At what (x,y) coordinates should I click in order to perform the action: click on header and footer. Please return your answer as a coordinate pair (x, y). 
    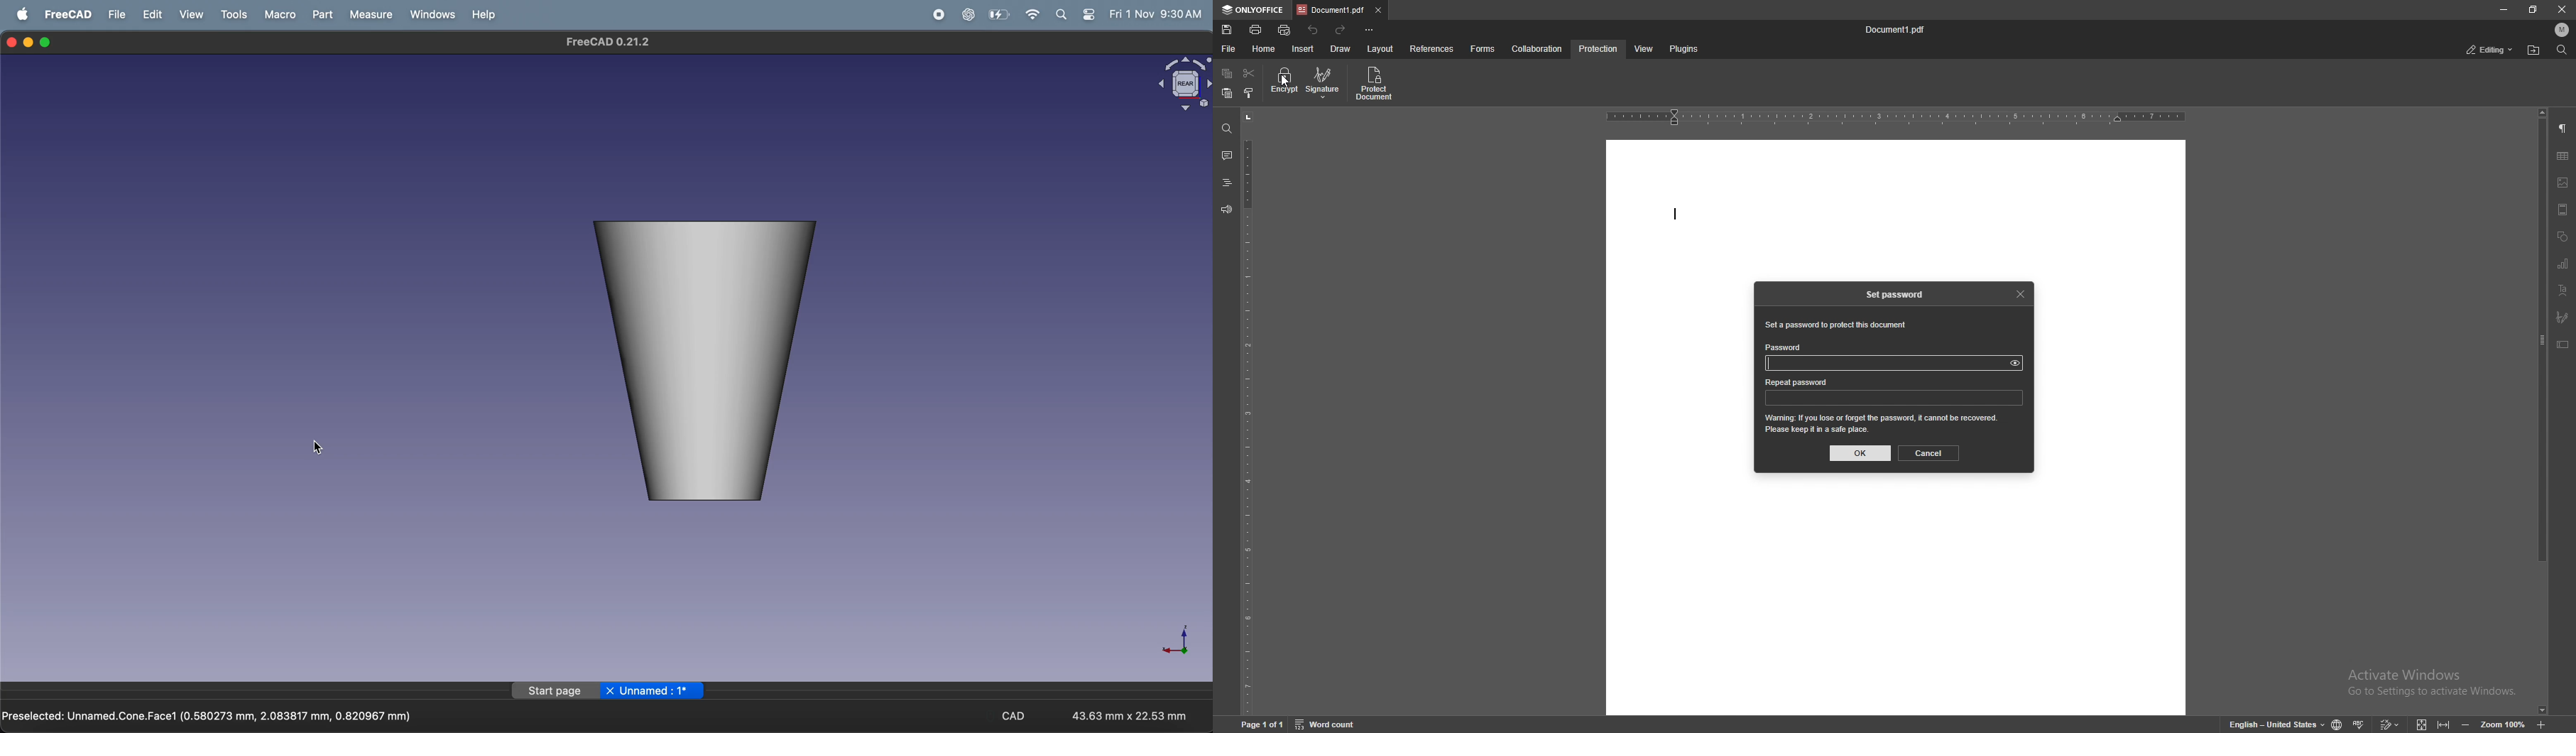
    Looking at the image, I should click on (2563, 210).